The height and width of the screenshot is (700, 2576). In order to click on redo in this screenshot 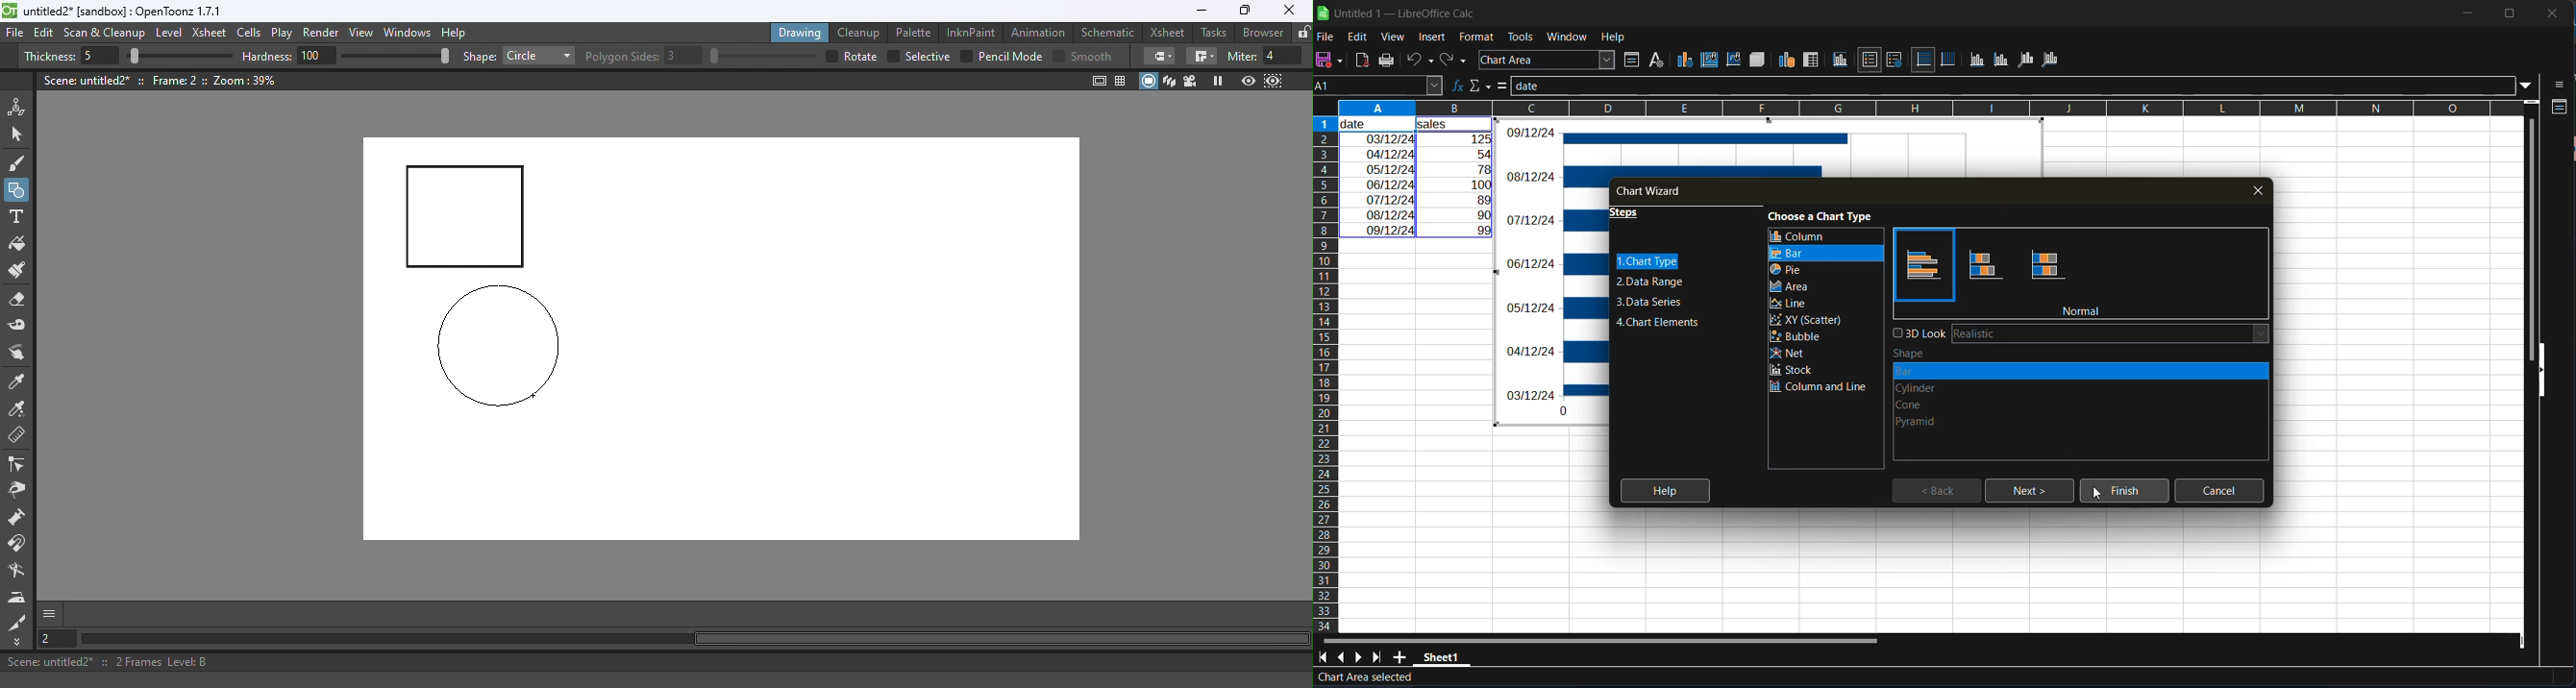, I will do `click(1454, 58)`.